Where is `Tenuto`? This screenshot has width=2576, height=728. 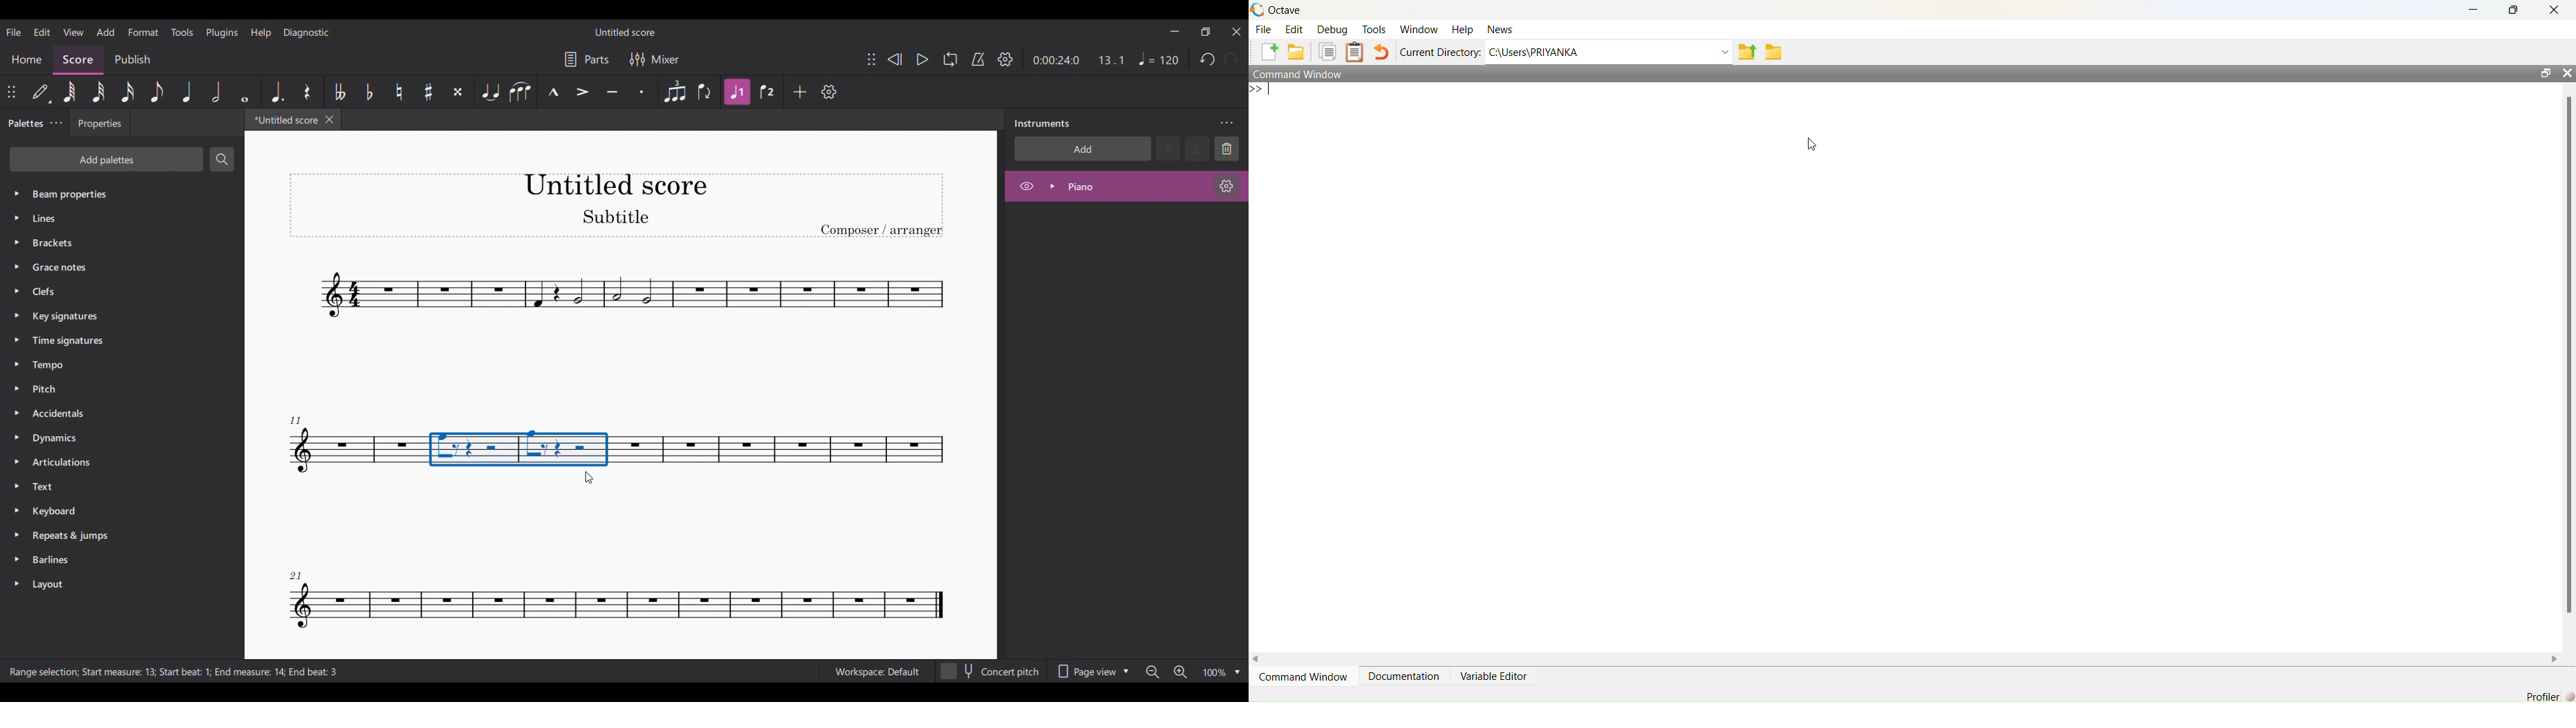 Tenuto is located at coordinates (612, 92).